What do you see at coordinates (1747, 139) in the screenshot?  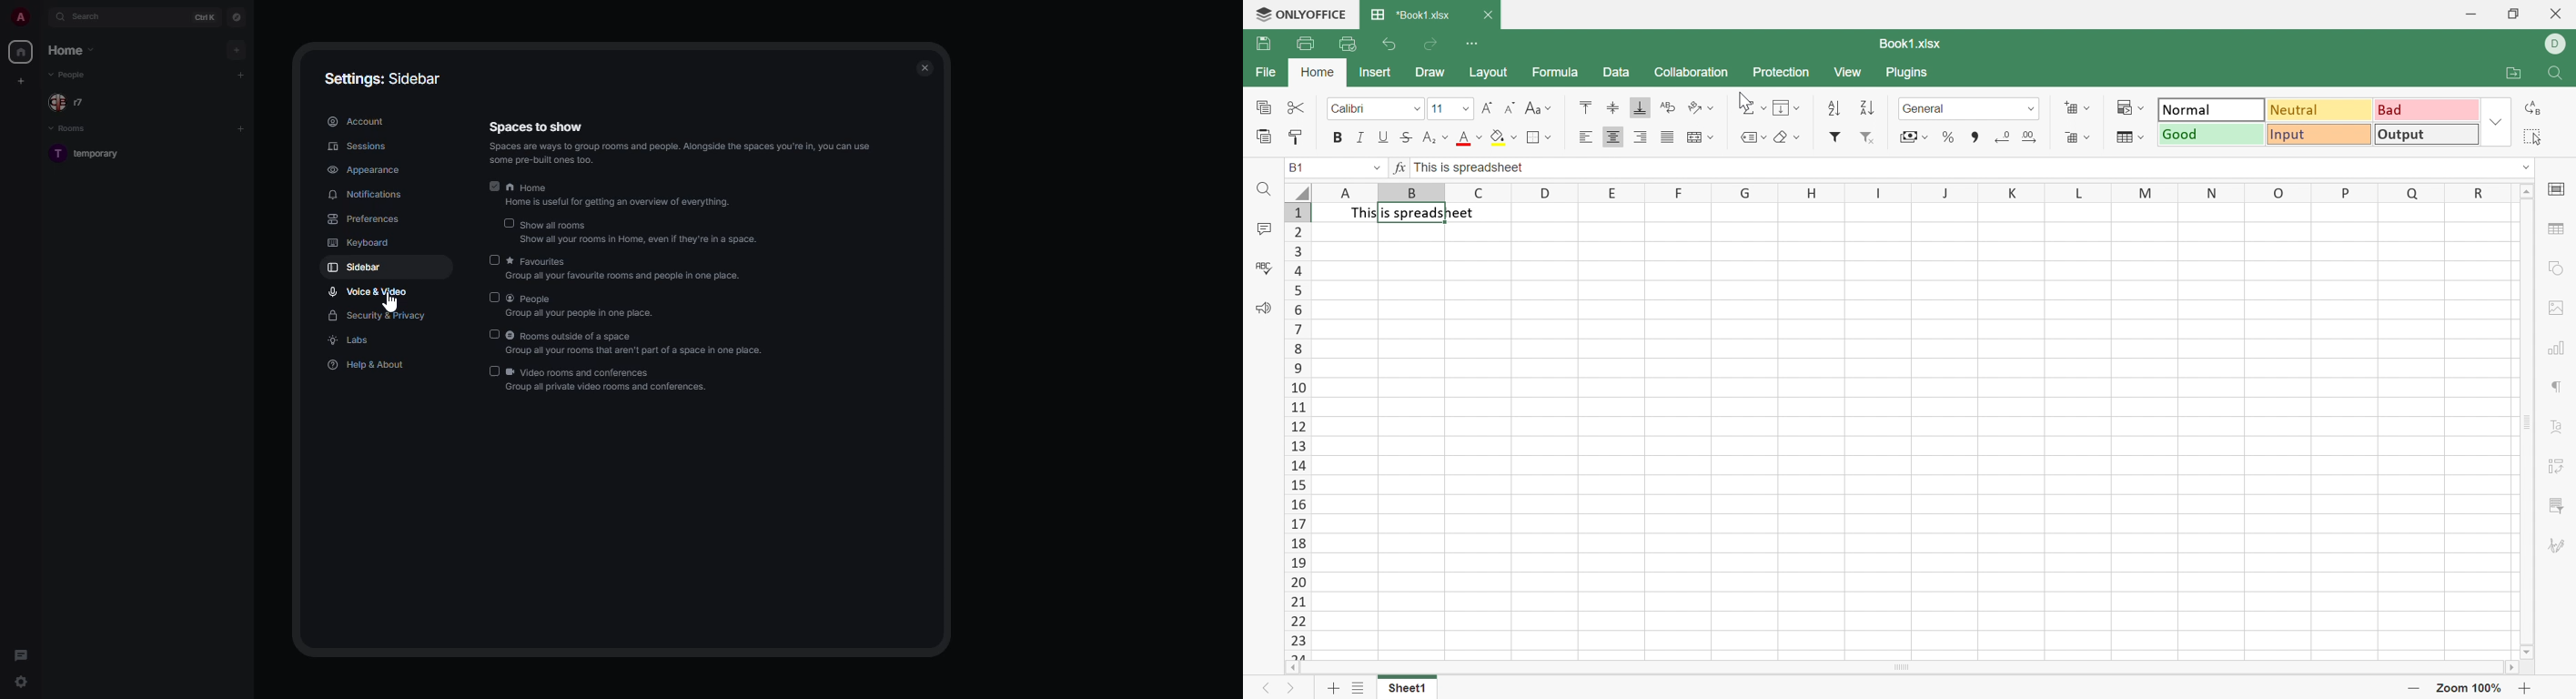 I see `Named Ranges` at bounding box center [1747, 139].